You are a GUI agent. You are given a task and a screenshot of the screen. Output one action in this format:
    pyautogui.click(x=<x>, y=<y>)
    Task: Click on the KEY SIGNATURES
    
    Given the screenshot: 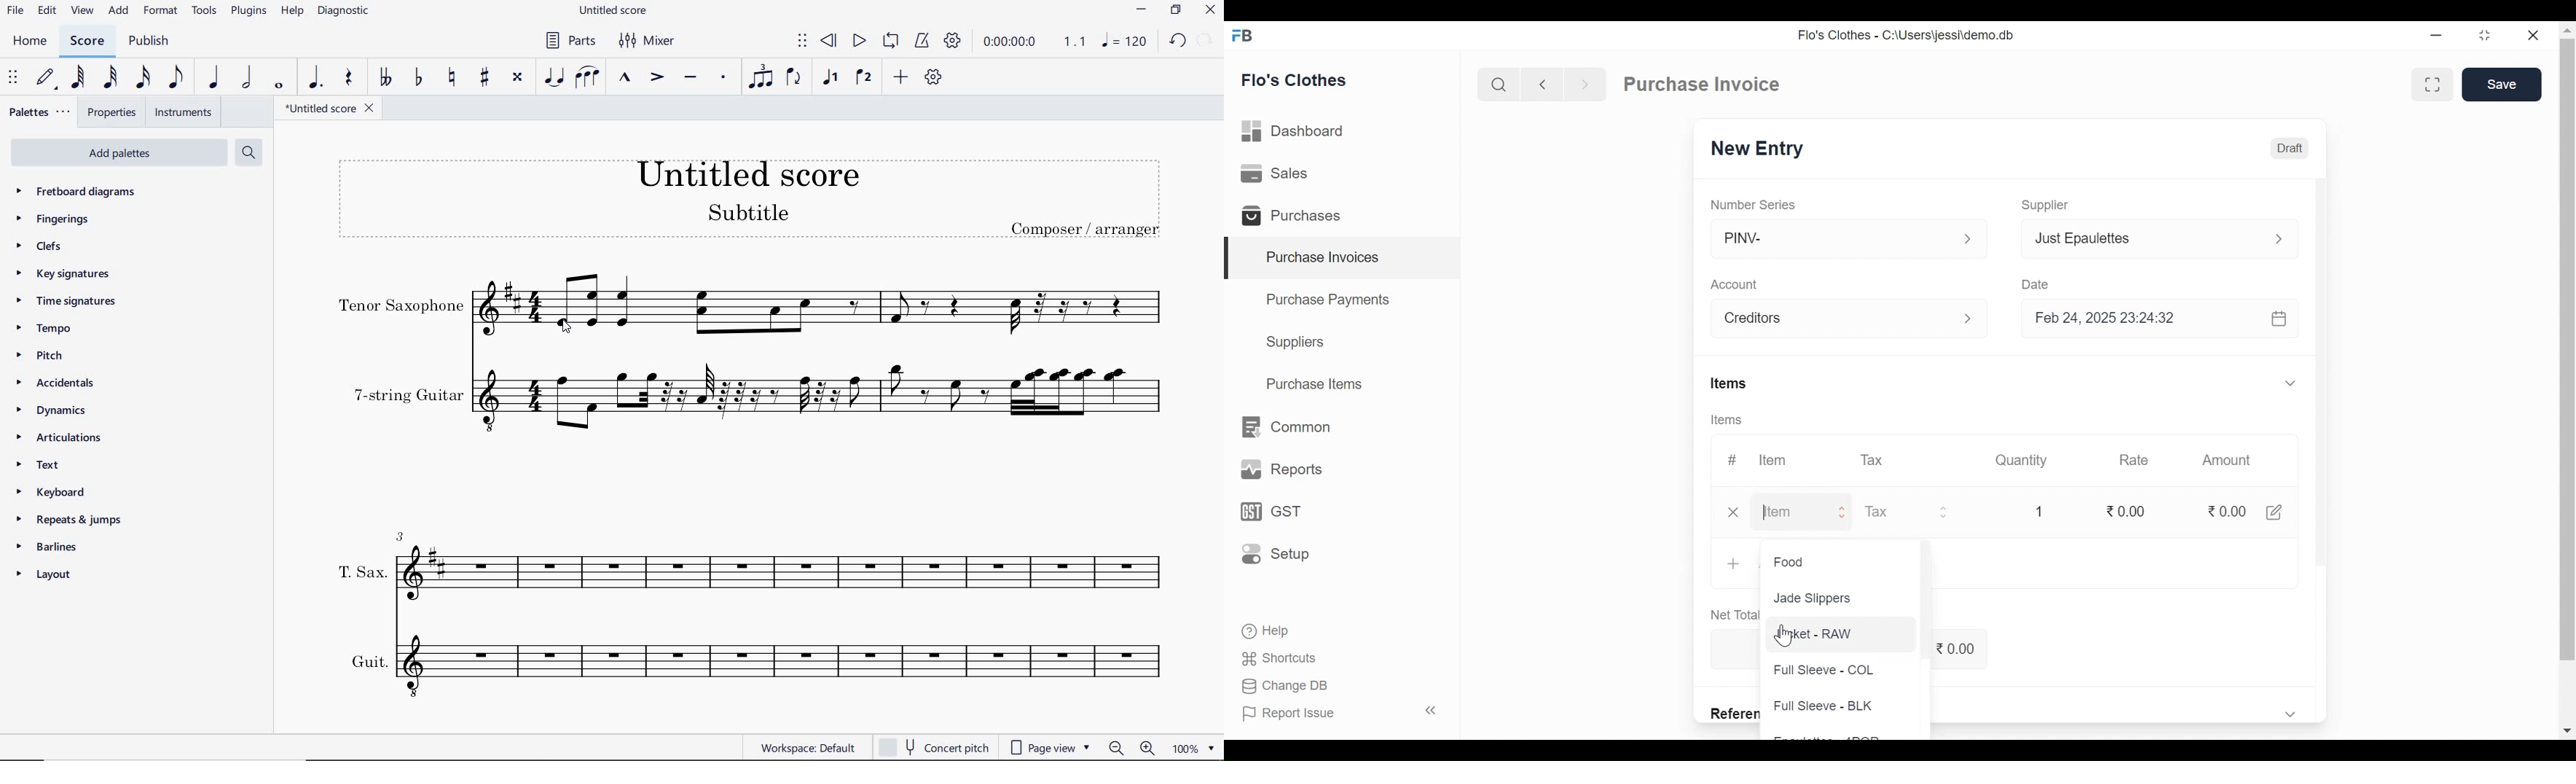 What is the action you would take?
    pyautogui.click(x=63, y=273)
    